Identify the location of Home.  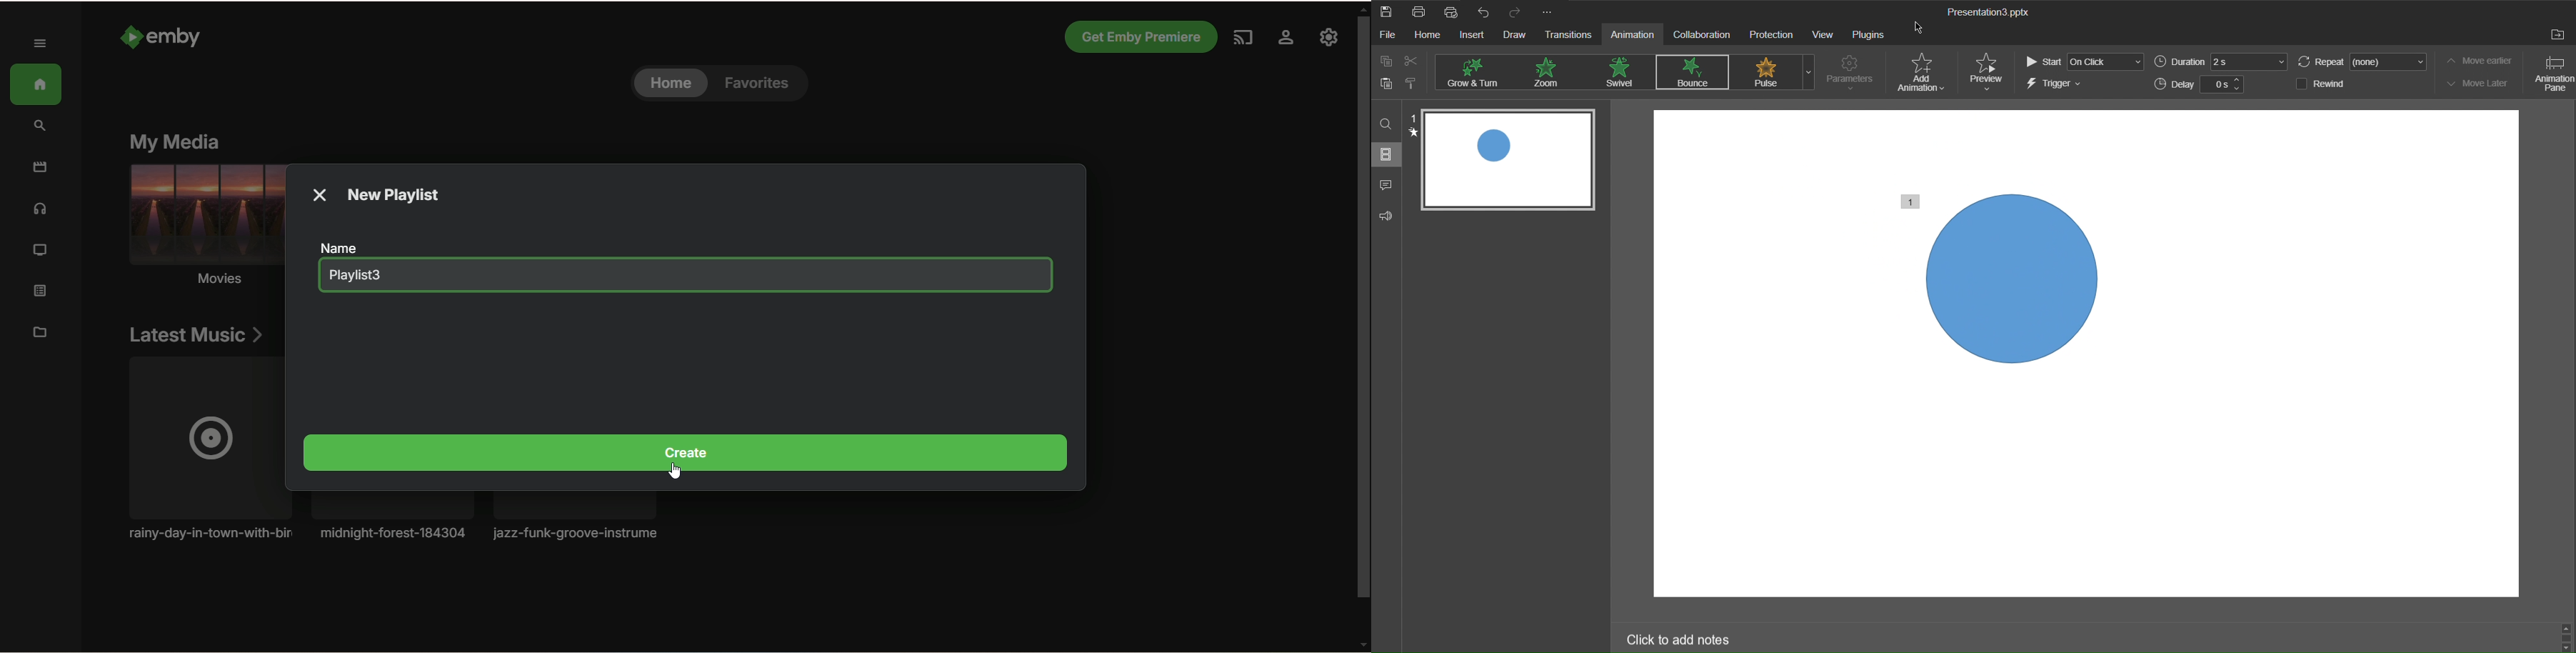
(1431, 35).